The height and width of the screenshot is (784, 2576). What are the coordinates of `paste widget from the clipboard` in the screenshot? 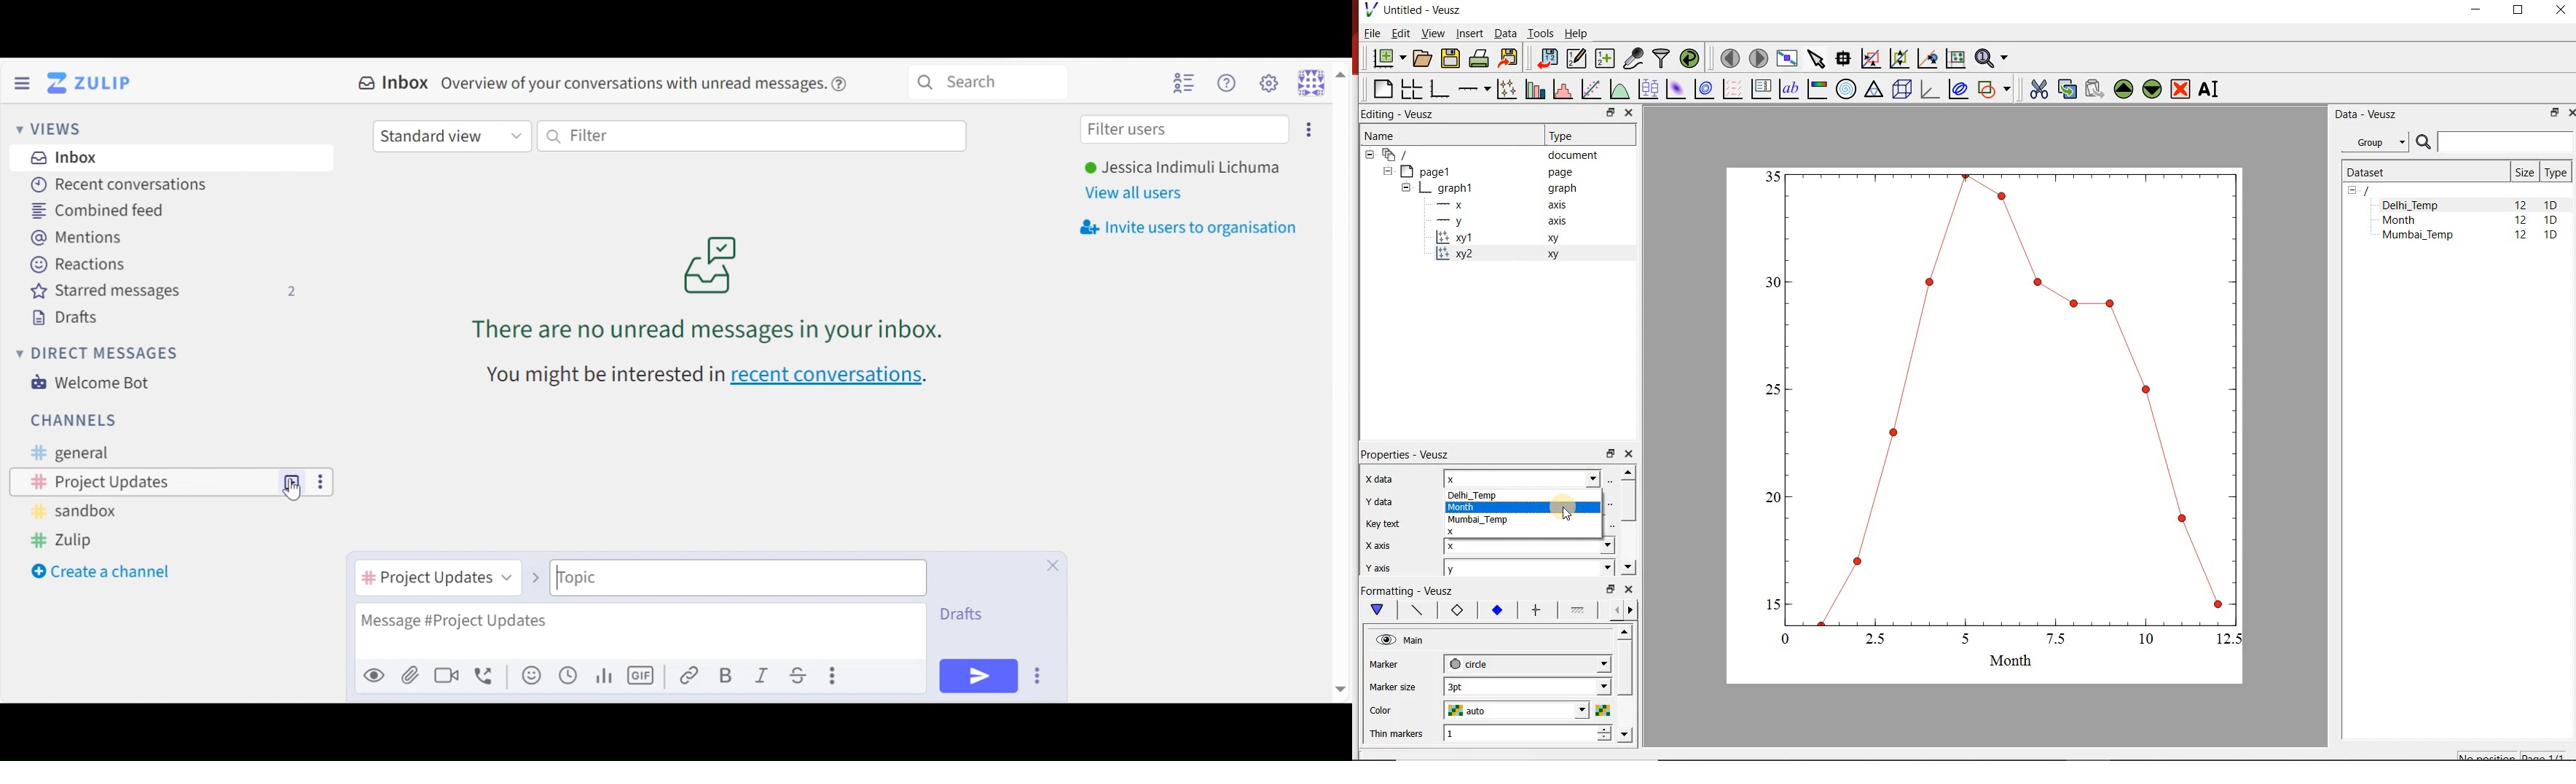 It's located at (2095, 88).